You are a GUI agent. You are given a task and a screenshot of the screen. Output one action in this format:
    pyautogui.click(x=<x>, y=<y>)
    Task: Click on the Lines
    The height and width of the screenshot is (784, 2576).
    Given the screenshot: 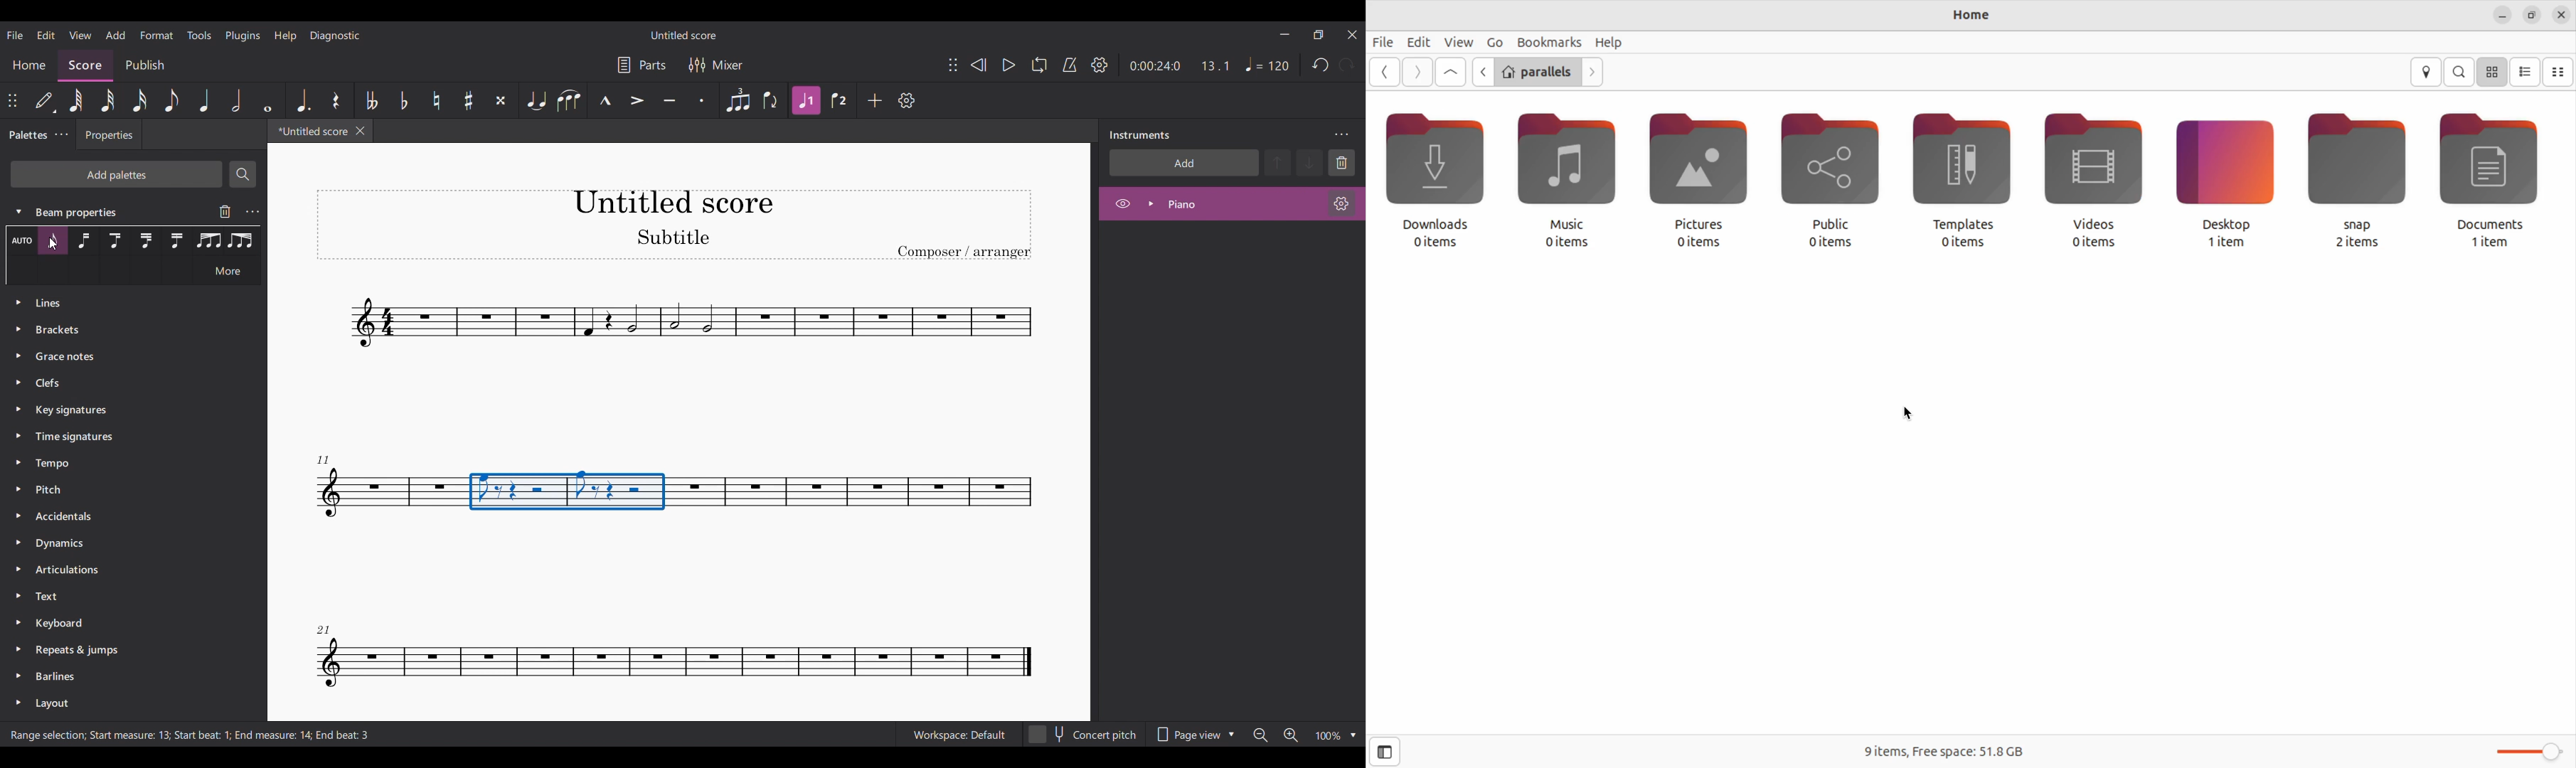 What is the action you would take?
    pyautogui.click(x=127, y=242)
    